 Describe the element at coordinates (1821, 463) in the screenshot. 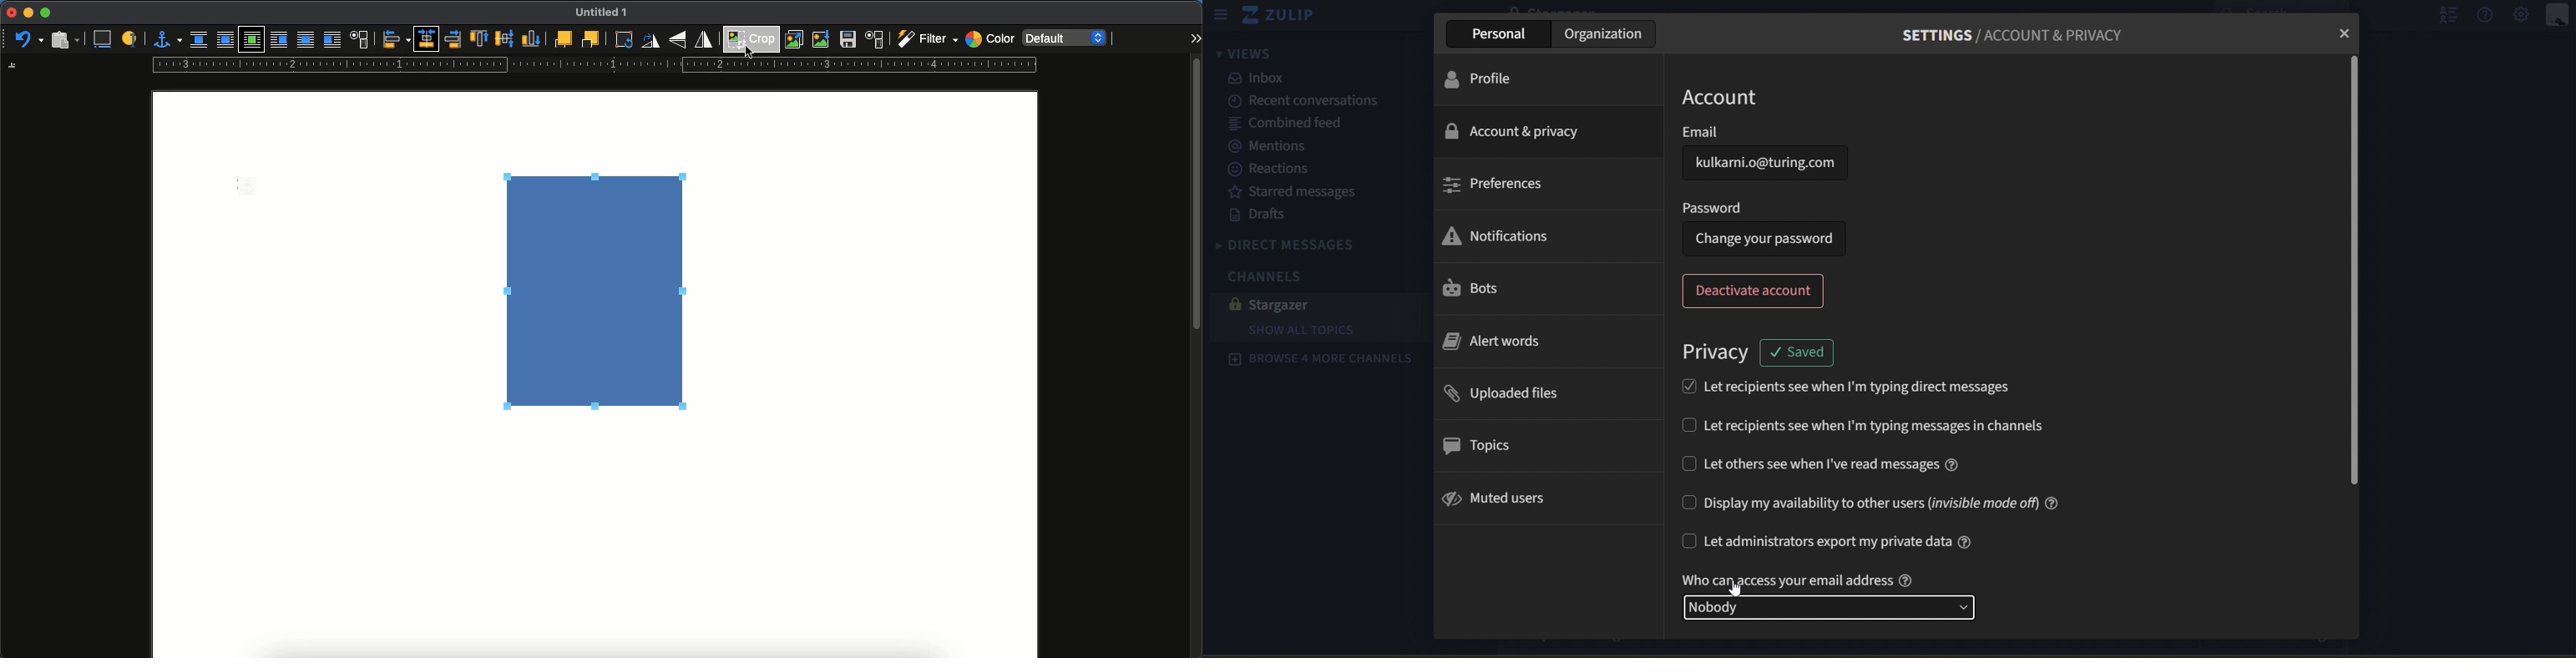

I see `let others see when i've read messages` at that location.